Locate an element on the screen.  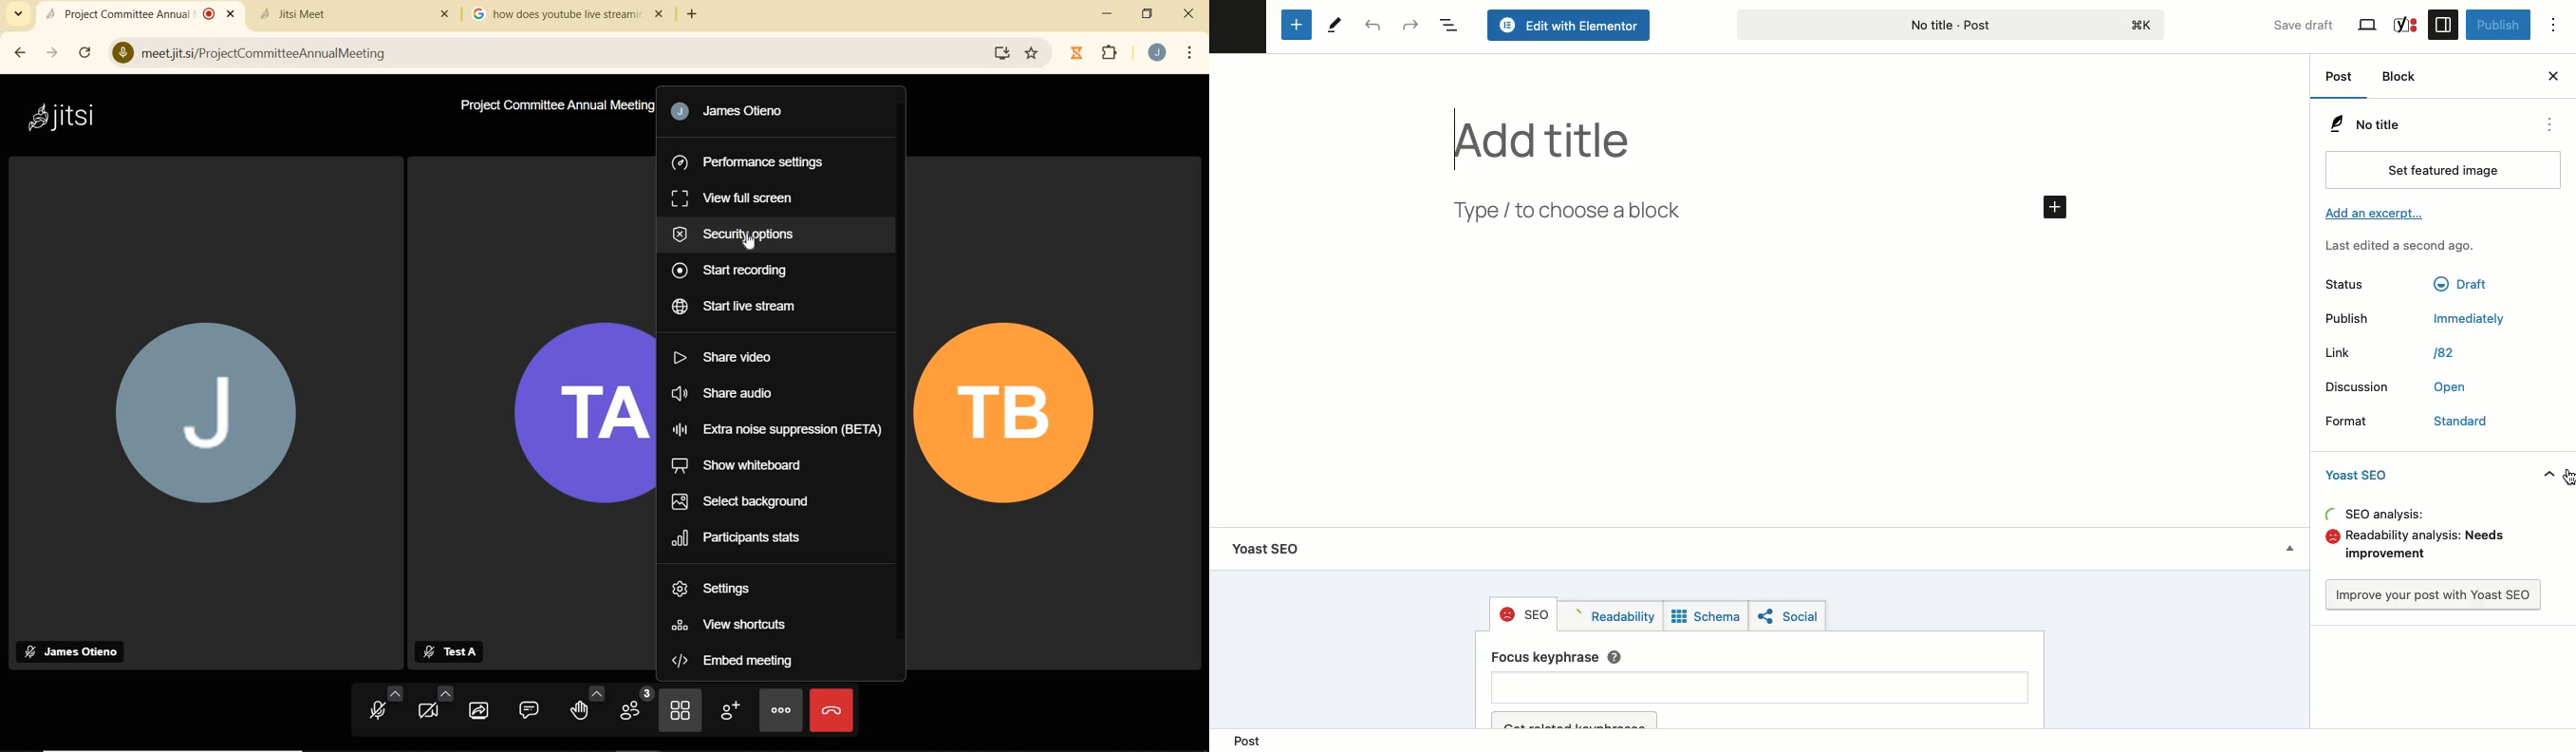
Focus key phrase is located at coordinates (1762, 689).